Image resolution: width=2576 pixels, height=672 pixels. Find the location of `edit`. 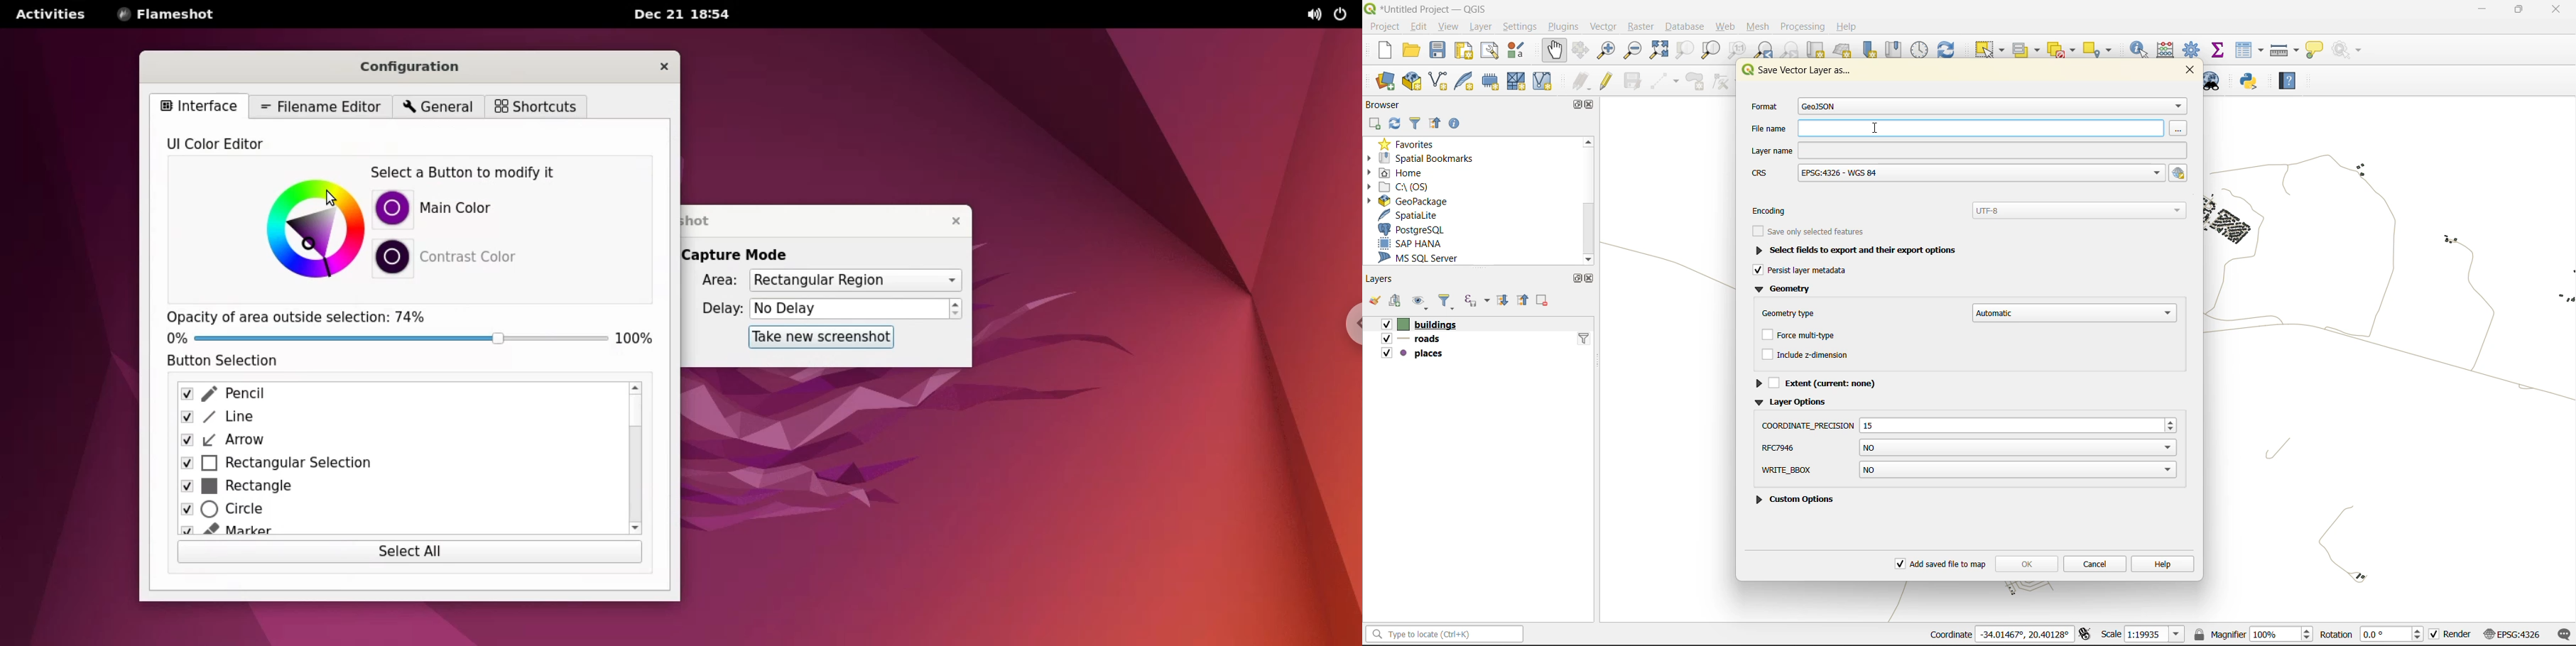

edit is located at coordinates (1419, 26).